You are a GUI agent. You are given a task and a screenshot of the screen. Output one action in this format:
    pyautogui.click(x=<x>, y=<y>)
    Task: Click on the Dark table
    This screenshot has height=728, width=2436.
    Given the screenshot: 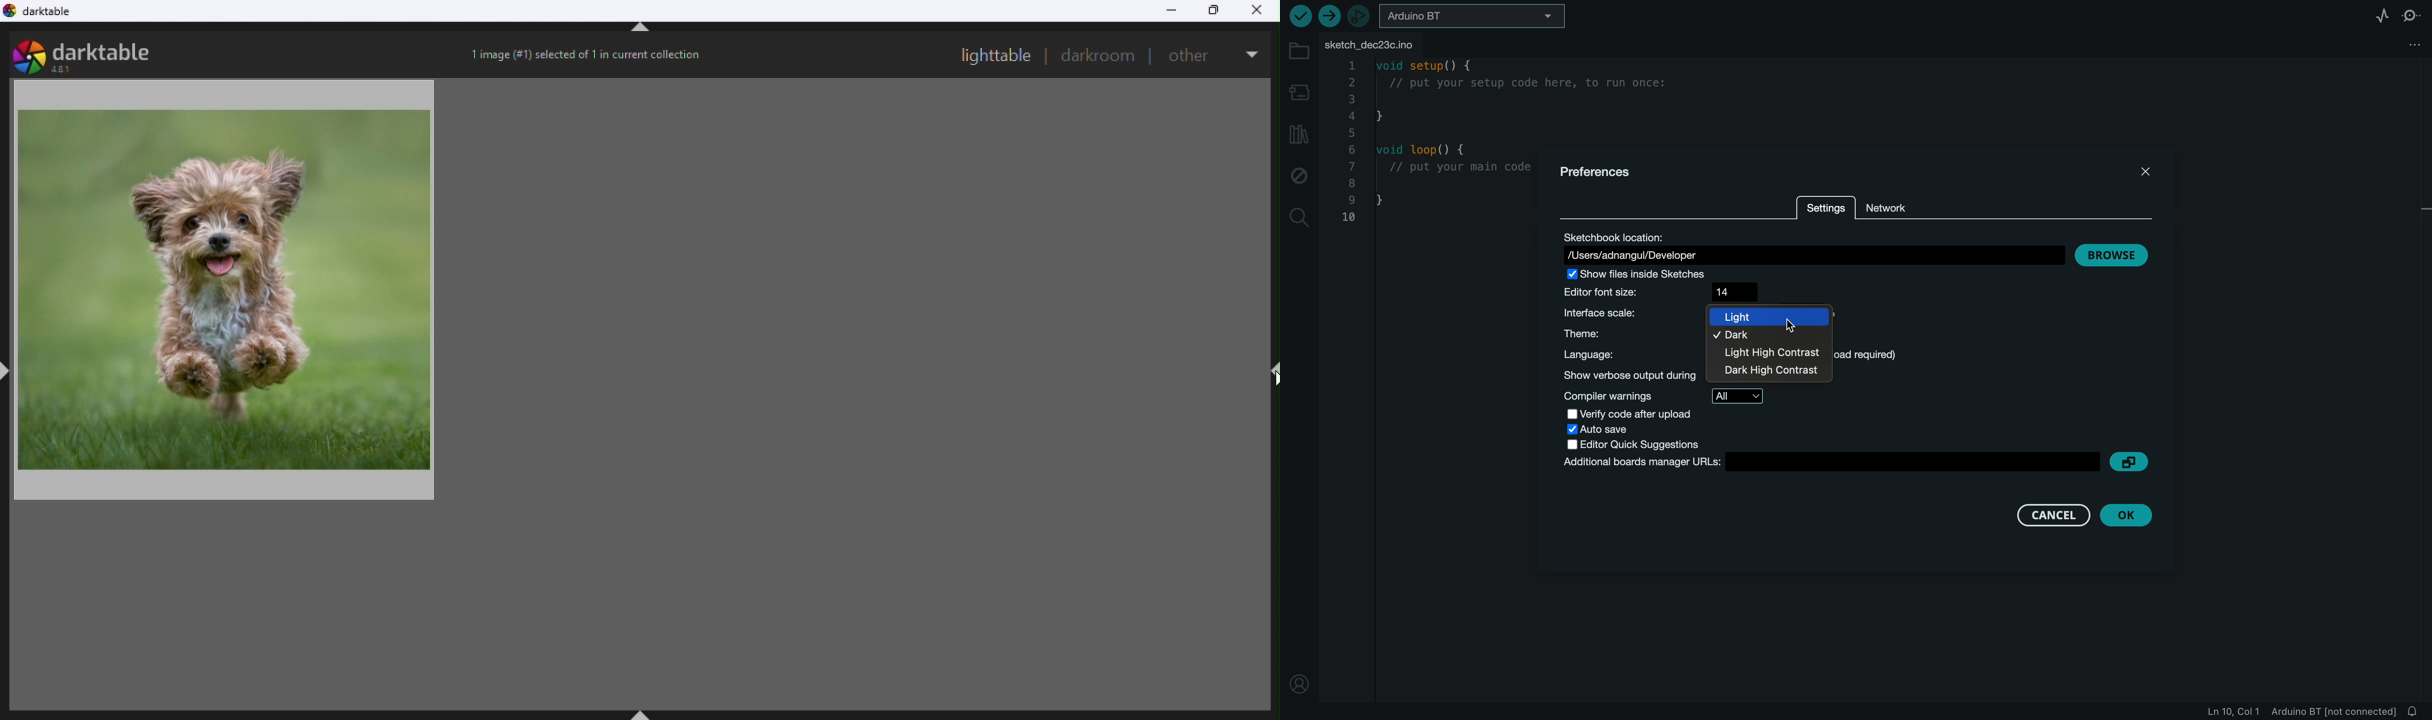 What is the action you would take?
    pyautogui.click(x=50, y=15)
    